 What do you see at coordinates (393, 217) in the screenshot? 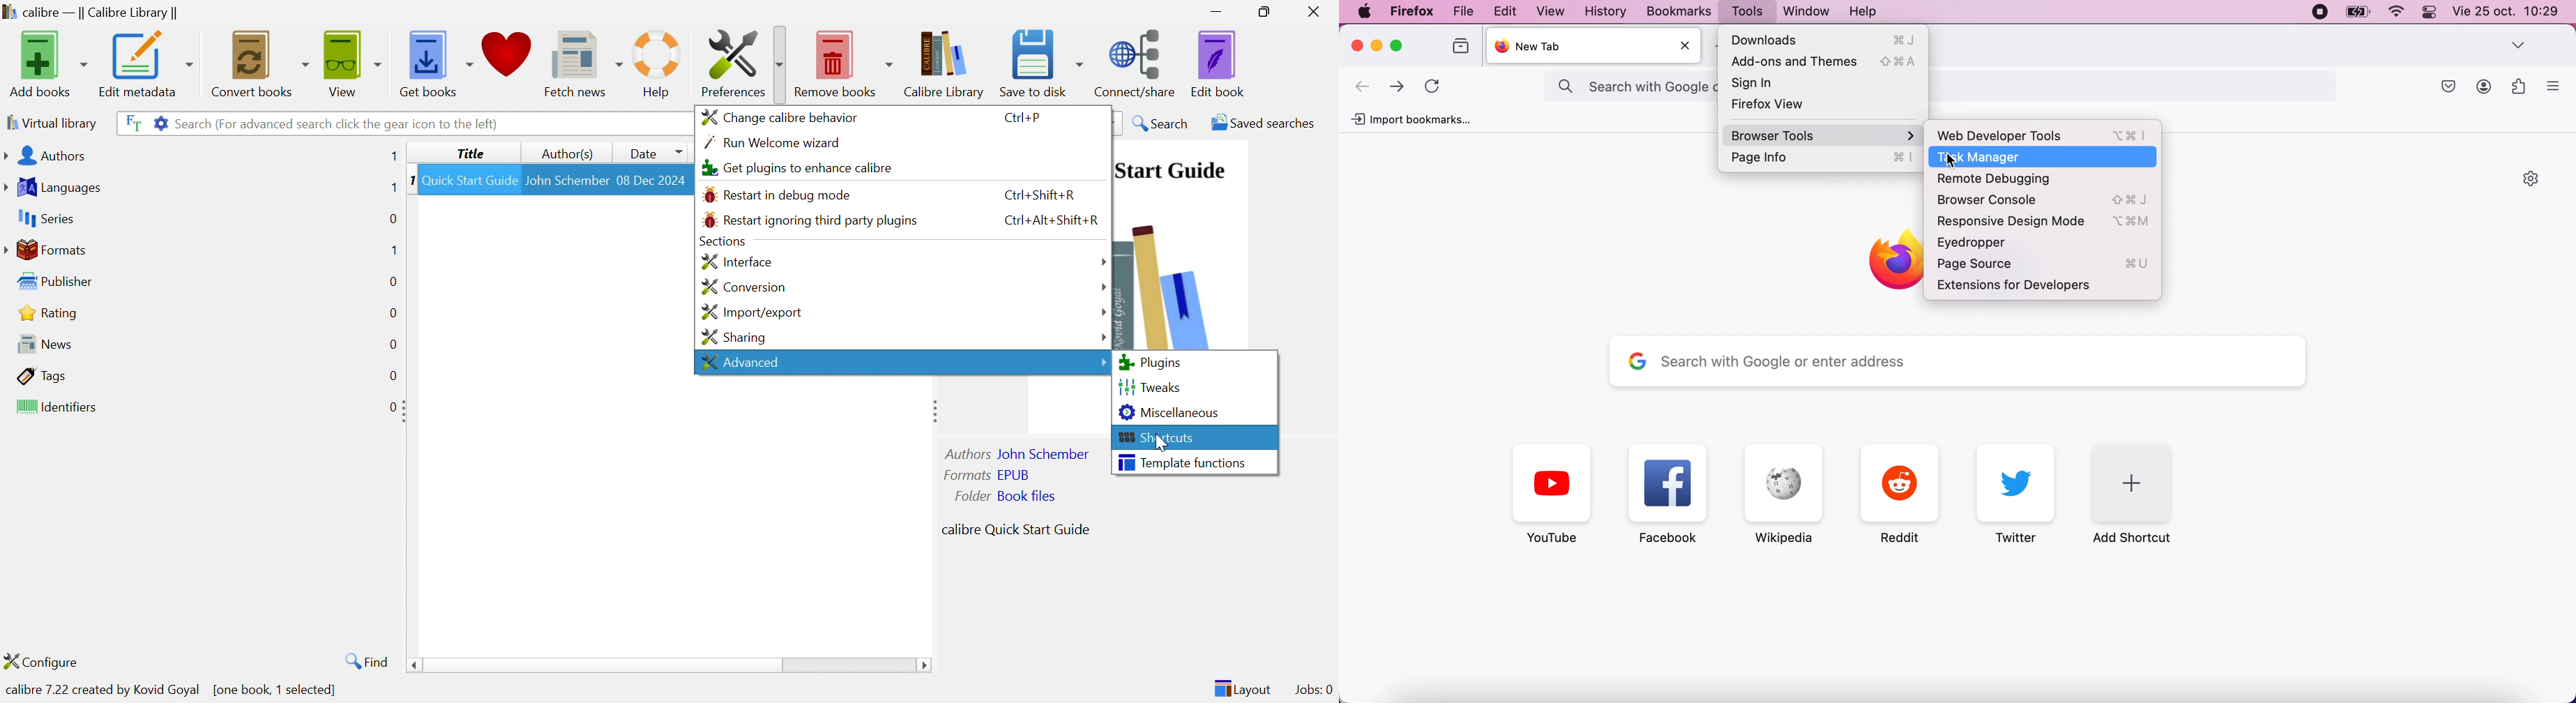
I see `0` at bounding box center [393, 217].